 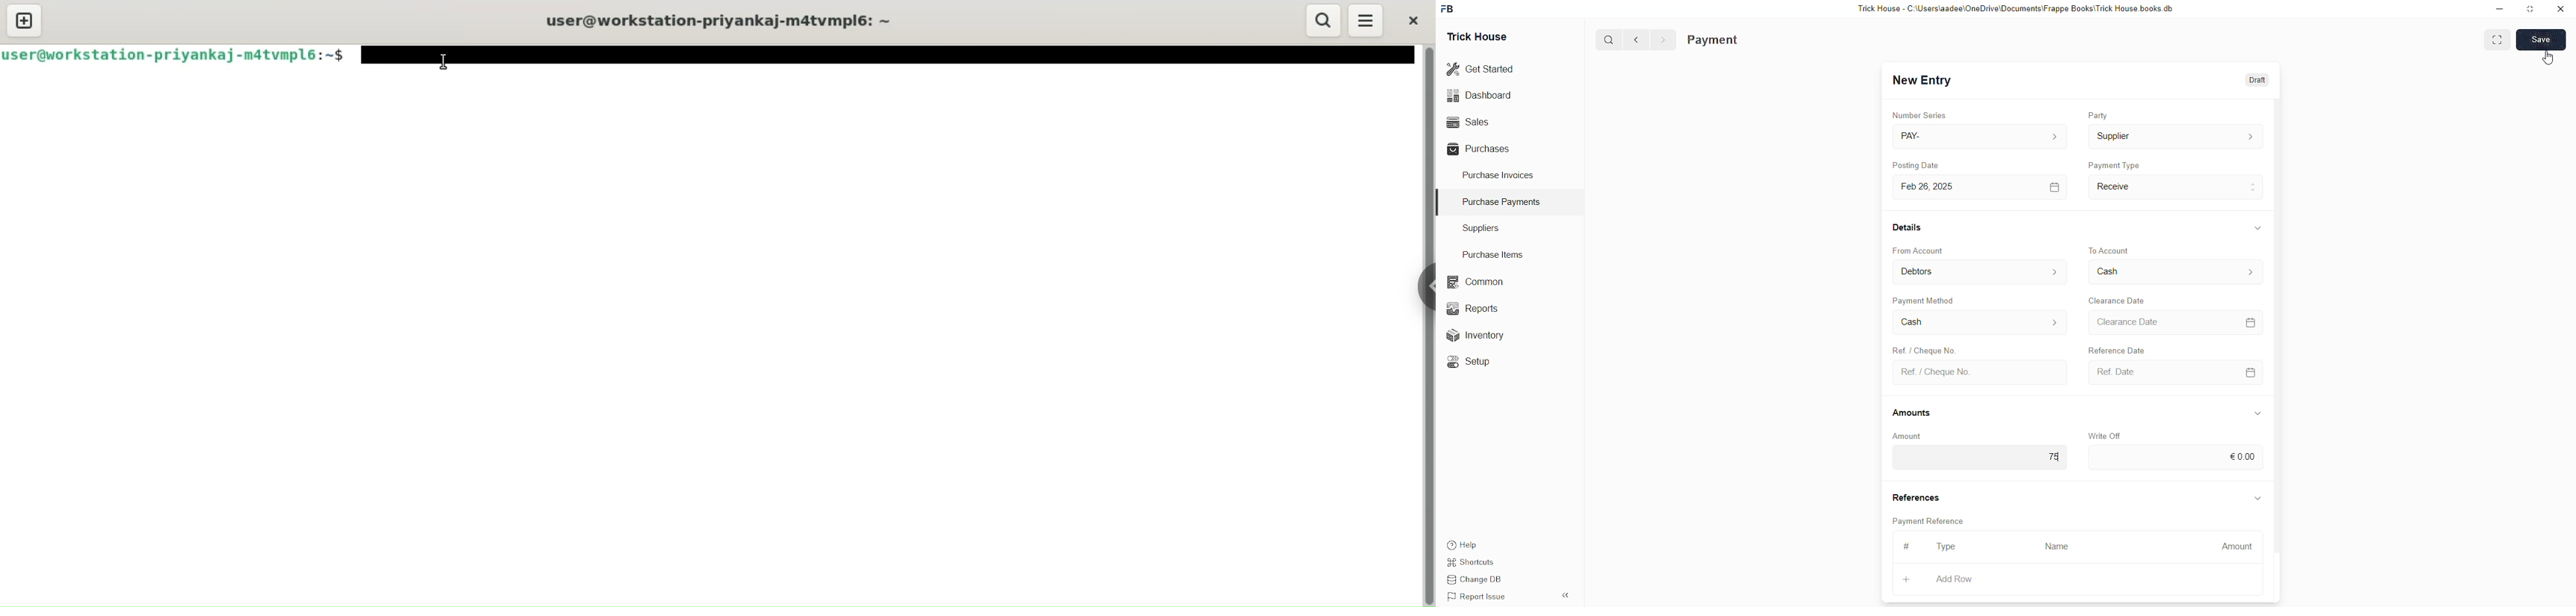 I want to click on #, so click(x=1909, y=546).